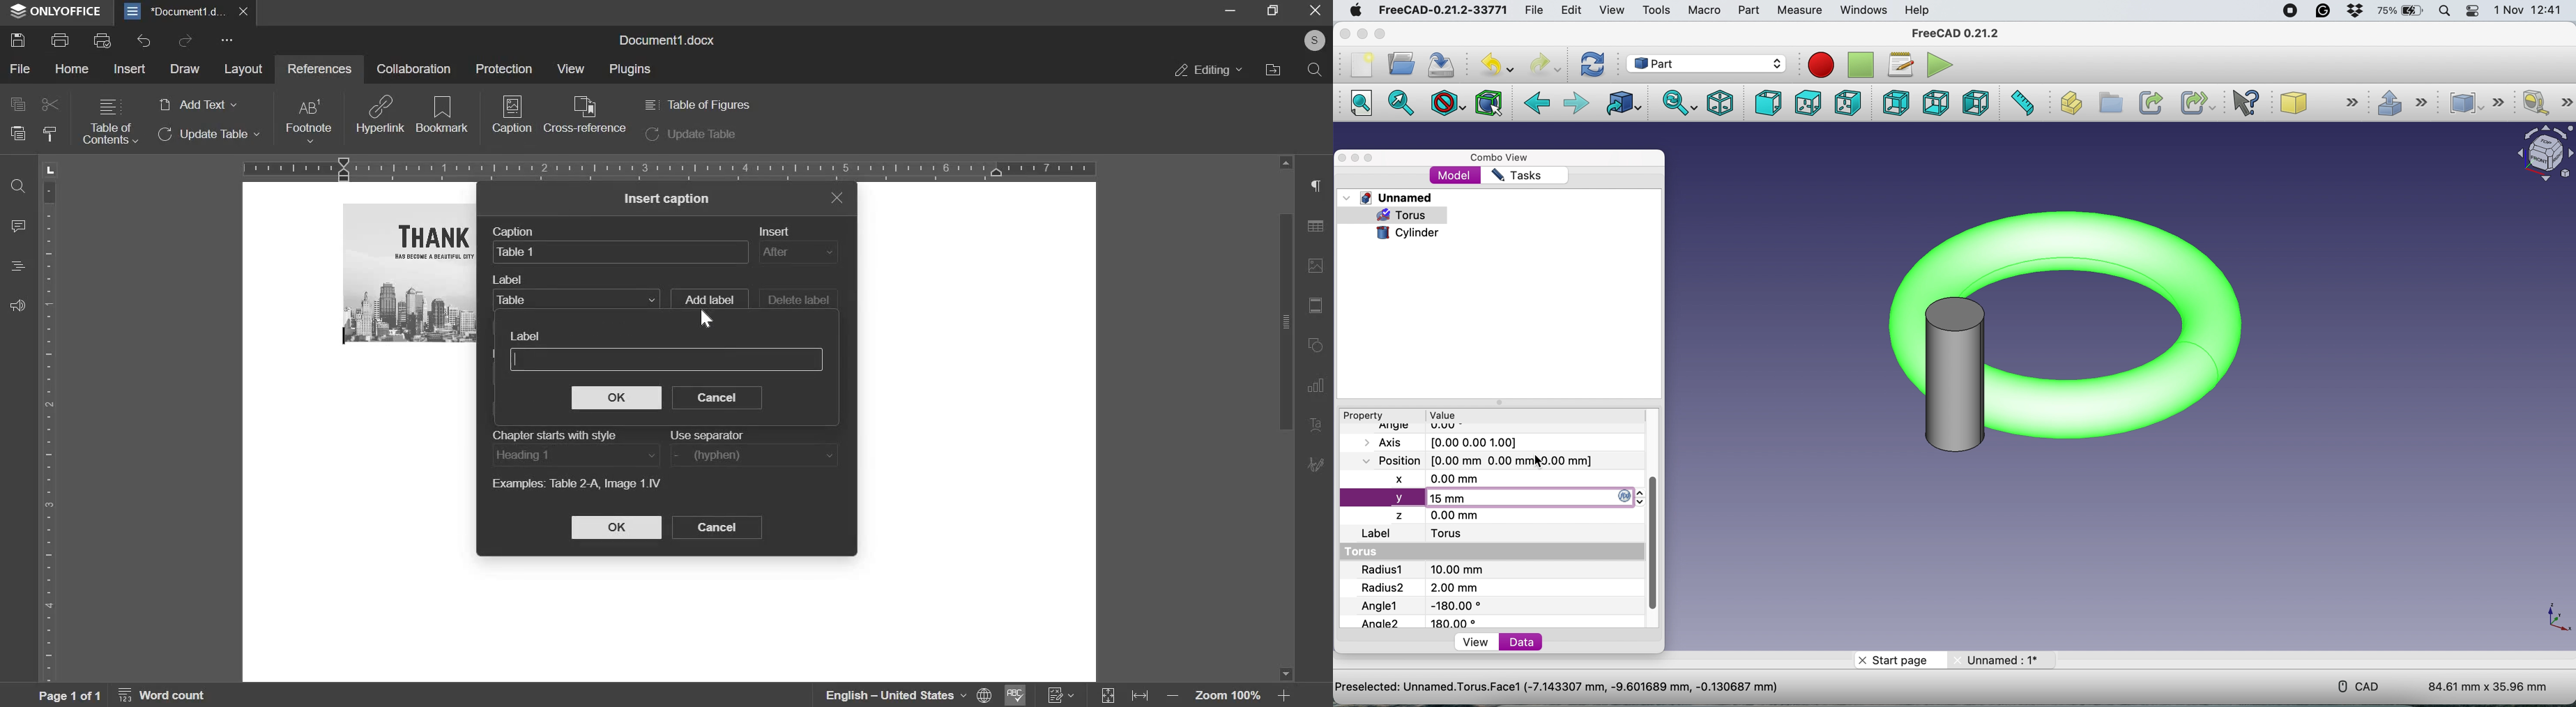  I want to click on cursor, so click(1540, 459).